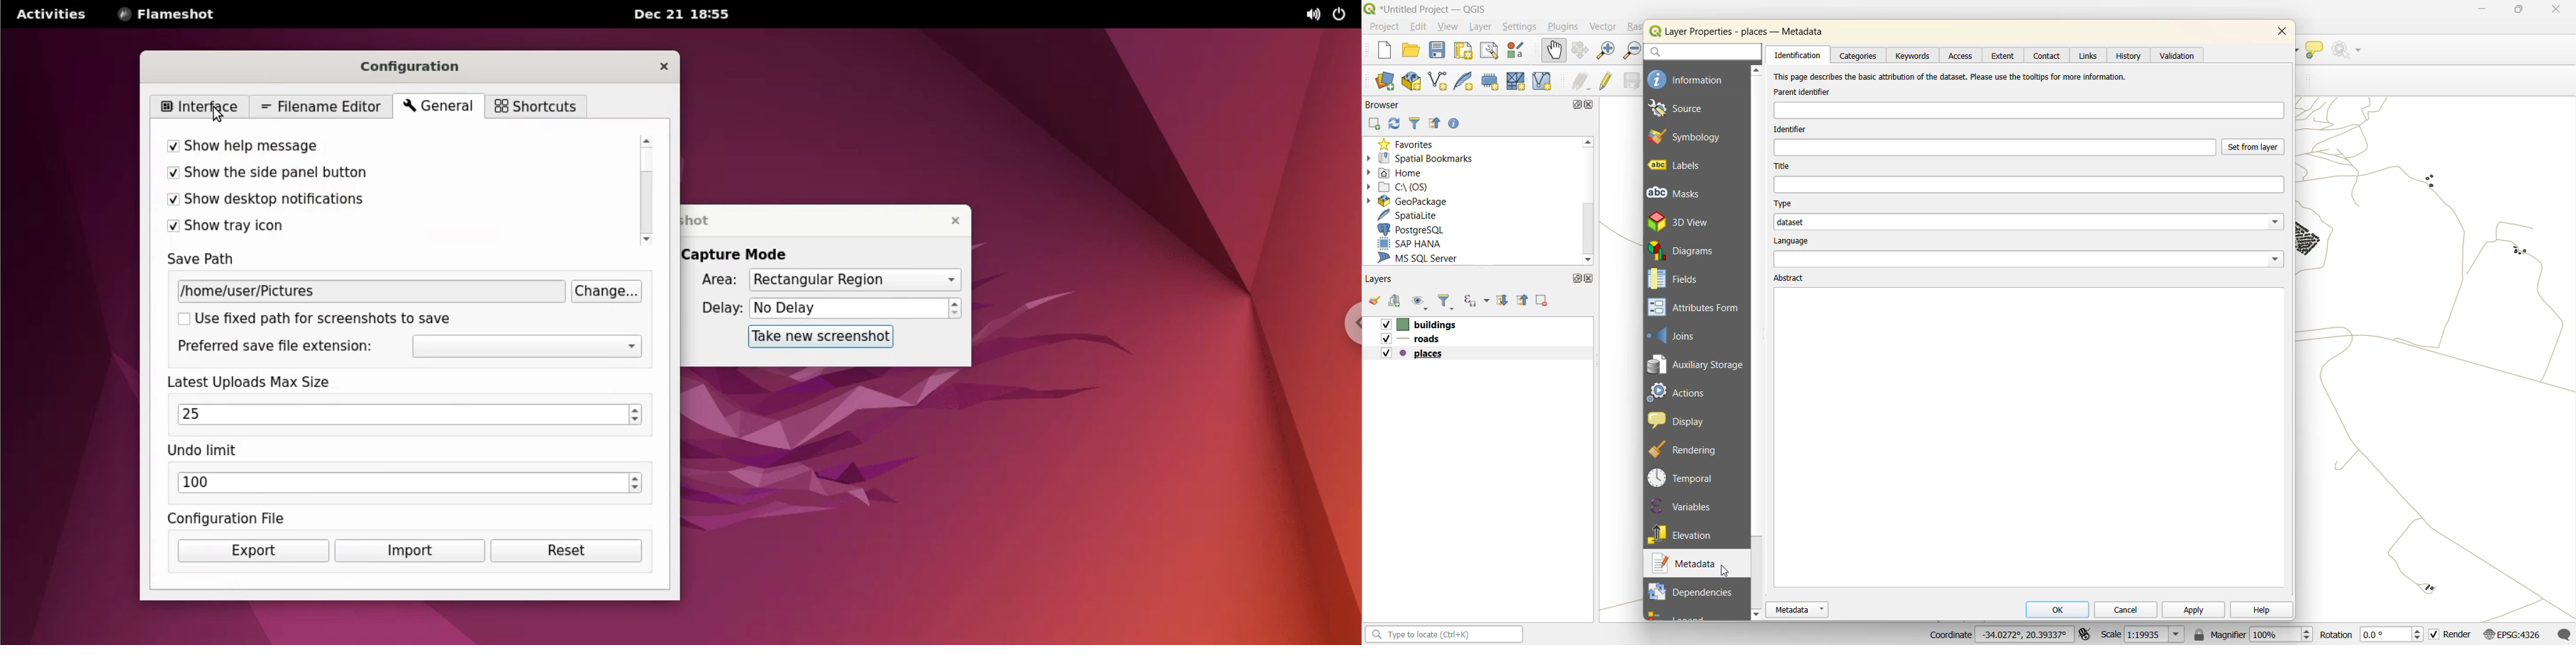  I want to click on plugins, so click(1565, 26).